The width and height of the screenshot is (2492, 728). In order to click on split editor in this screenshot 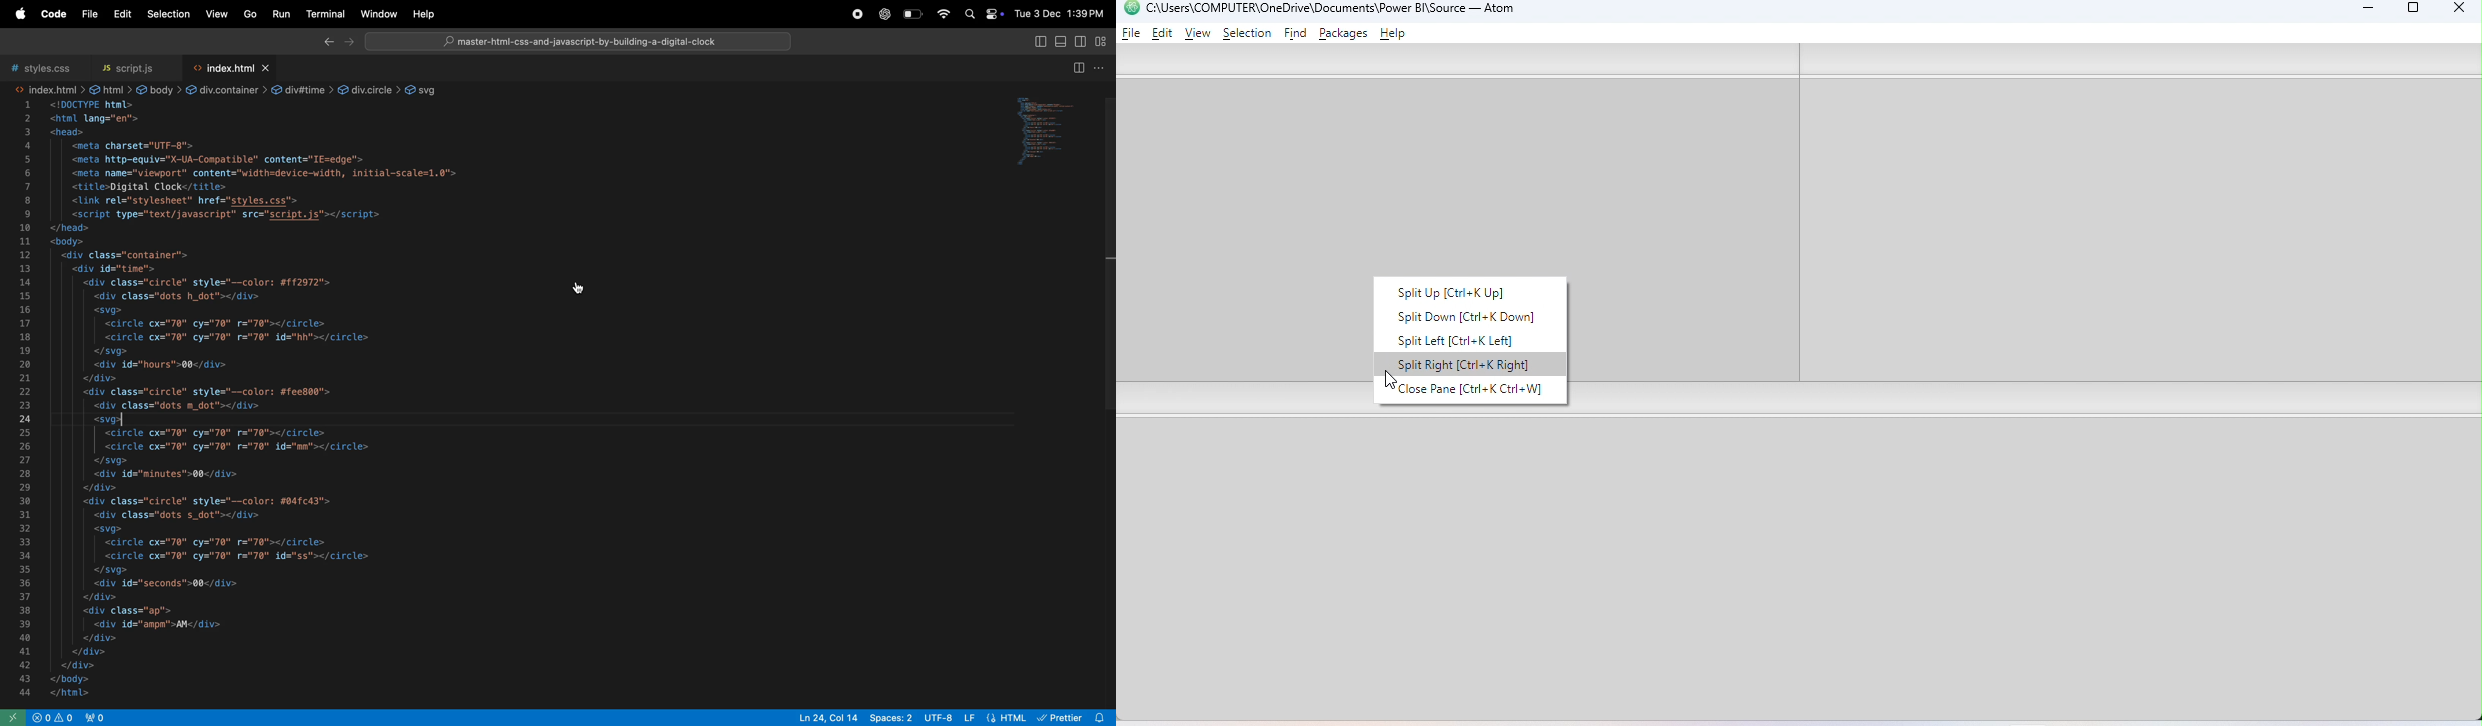, I will do `click(1078, 68)`.